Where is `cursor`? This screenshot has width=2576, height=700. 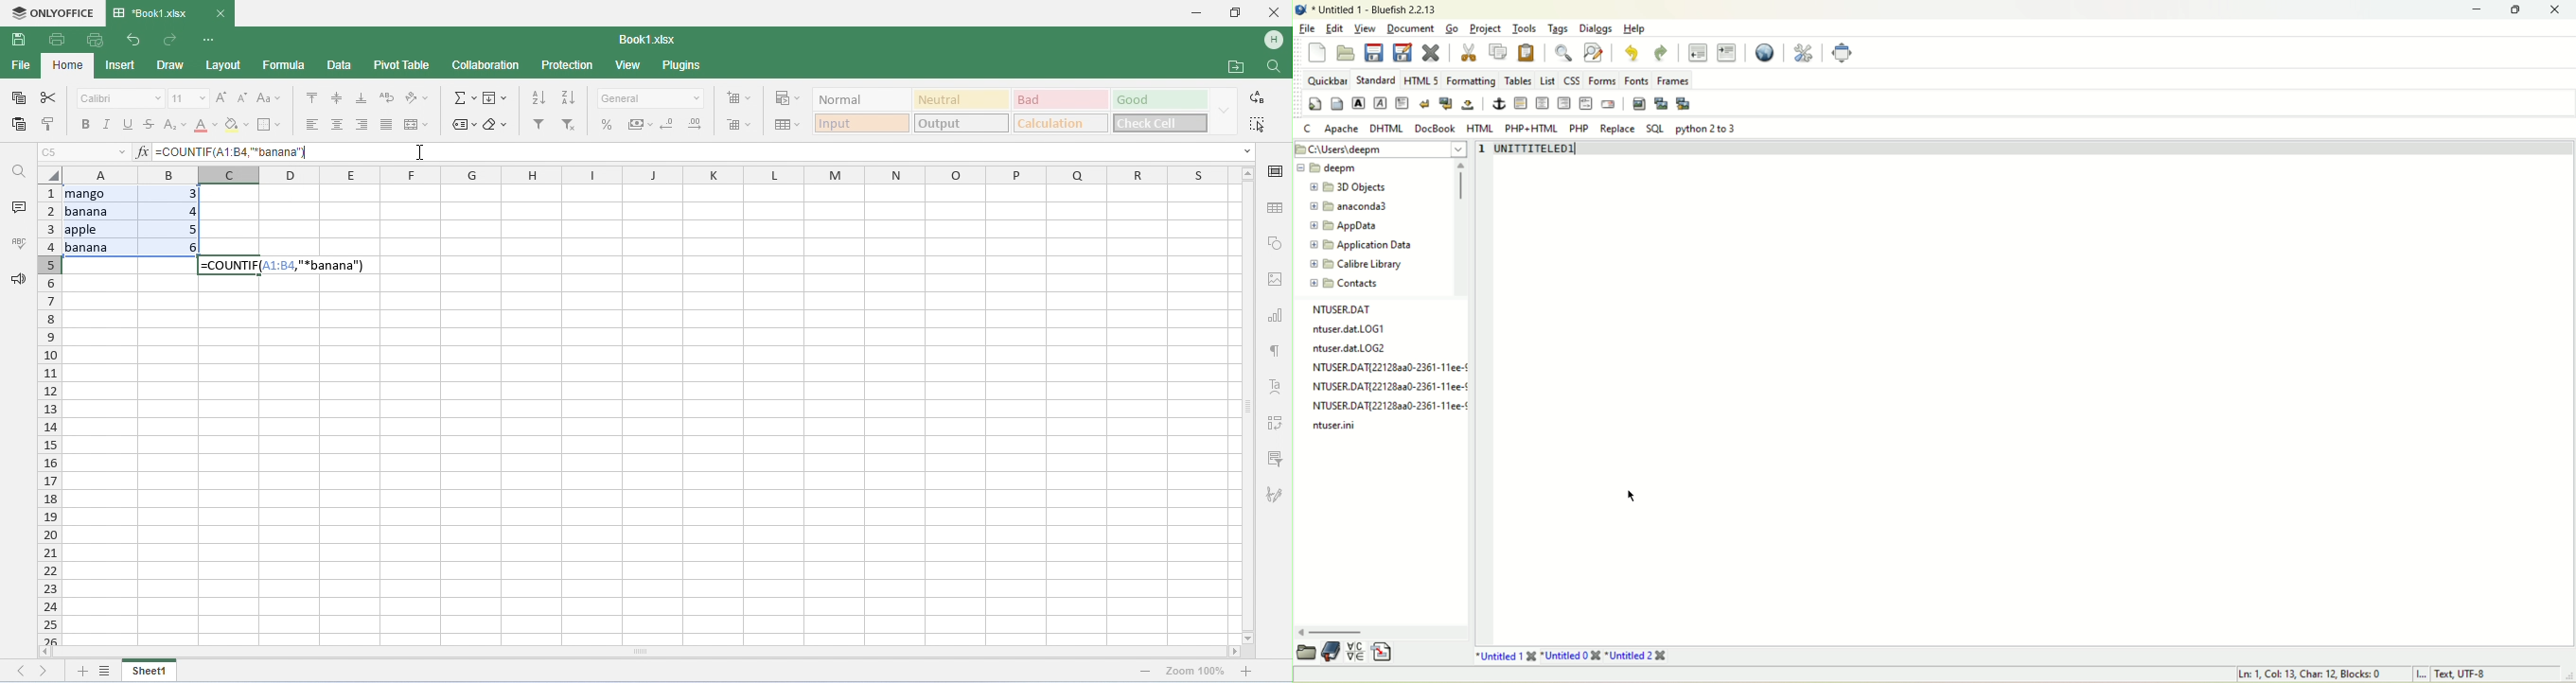 cursor is located at coordinates (420, 151).